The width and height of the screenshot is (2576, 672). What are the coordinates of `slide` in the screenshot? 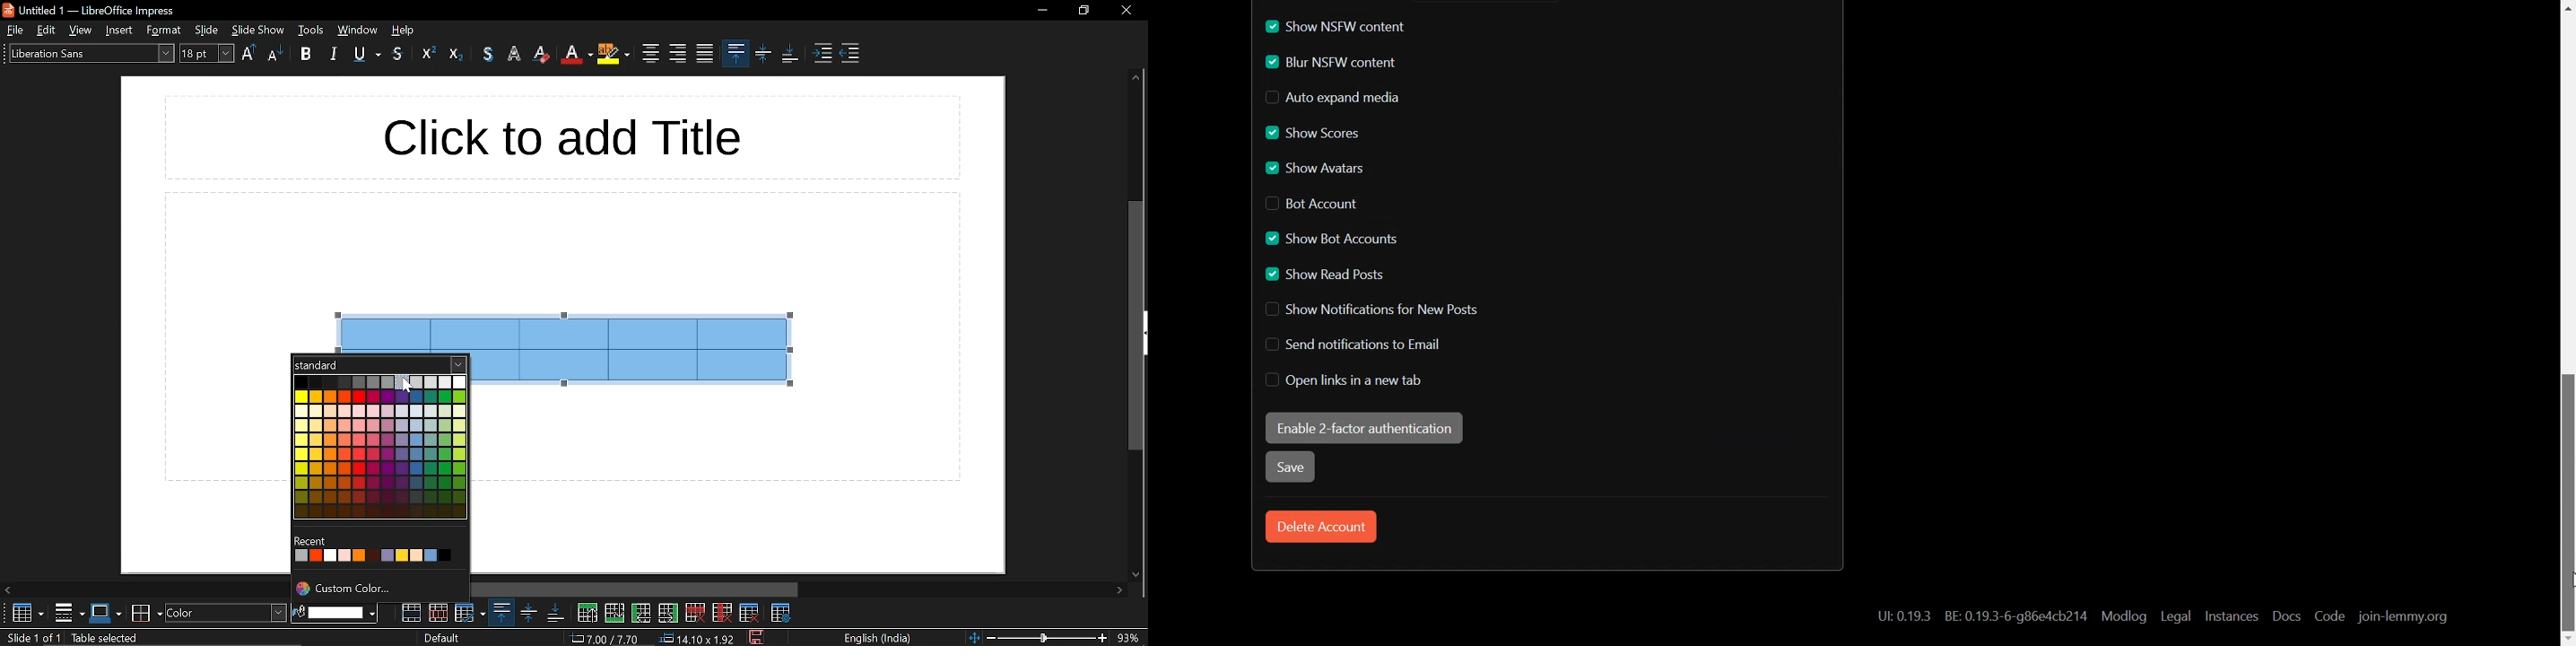 It's located at (208, 30).